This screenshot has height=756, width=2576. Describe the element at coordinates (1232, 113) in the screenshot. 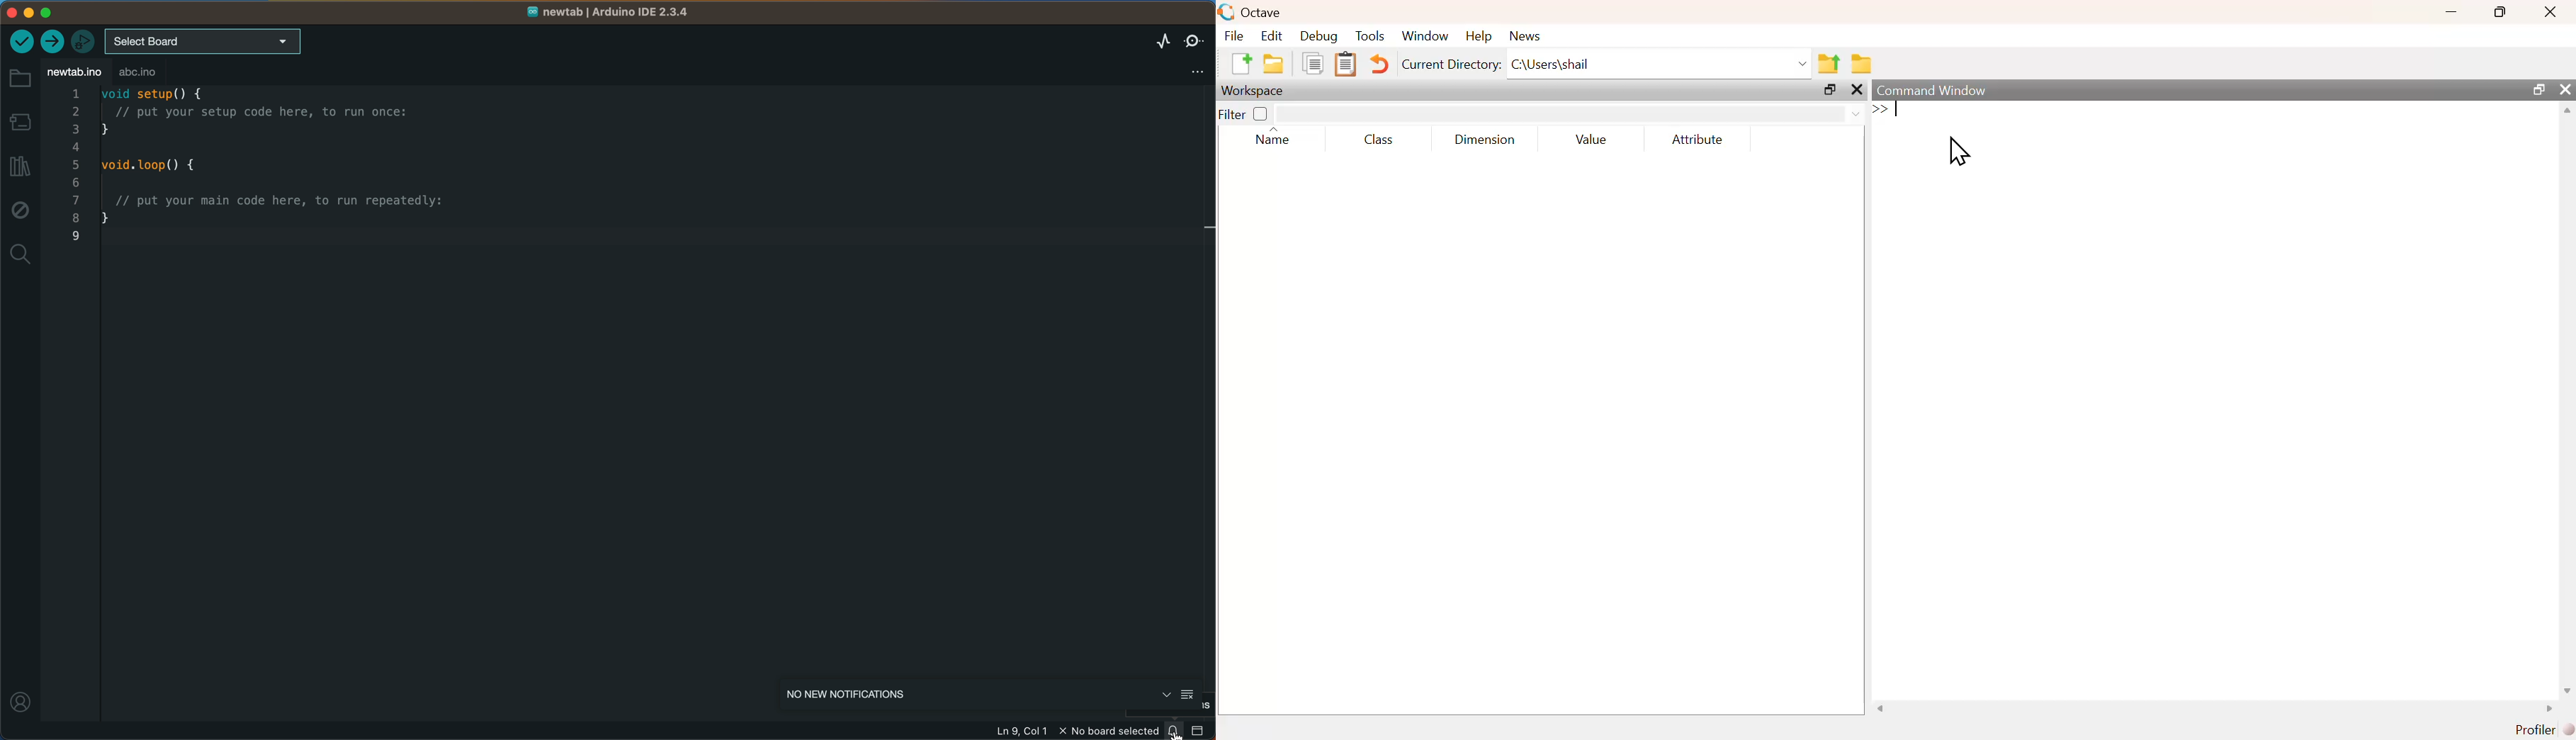

I see `filter` at that location.